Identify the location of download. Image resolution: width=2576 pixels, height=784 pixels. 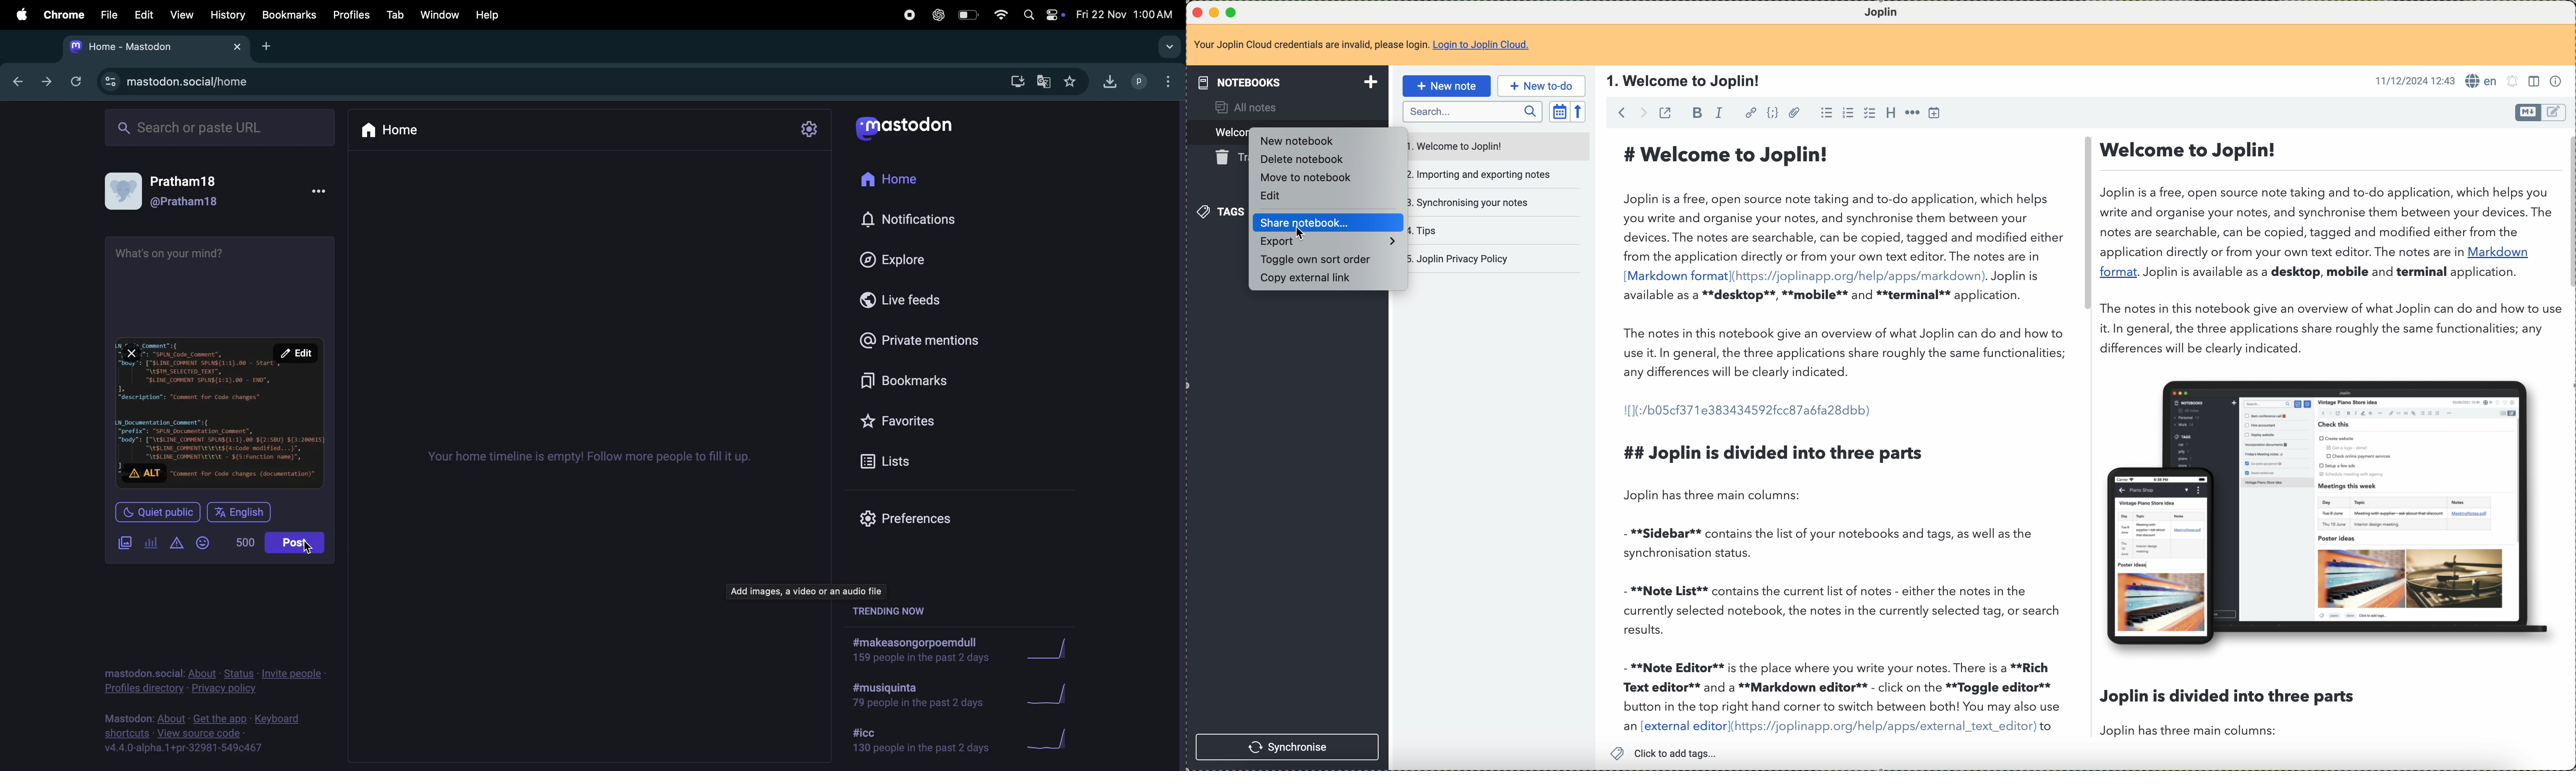
(1108, 81).